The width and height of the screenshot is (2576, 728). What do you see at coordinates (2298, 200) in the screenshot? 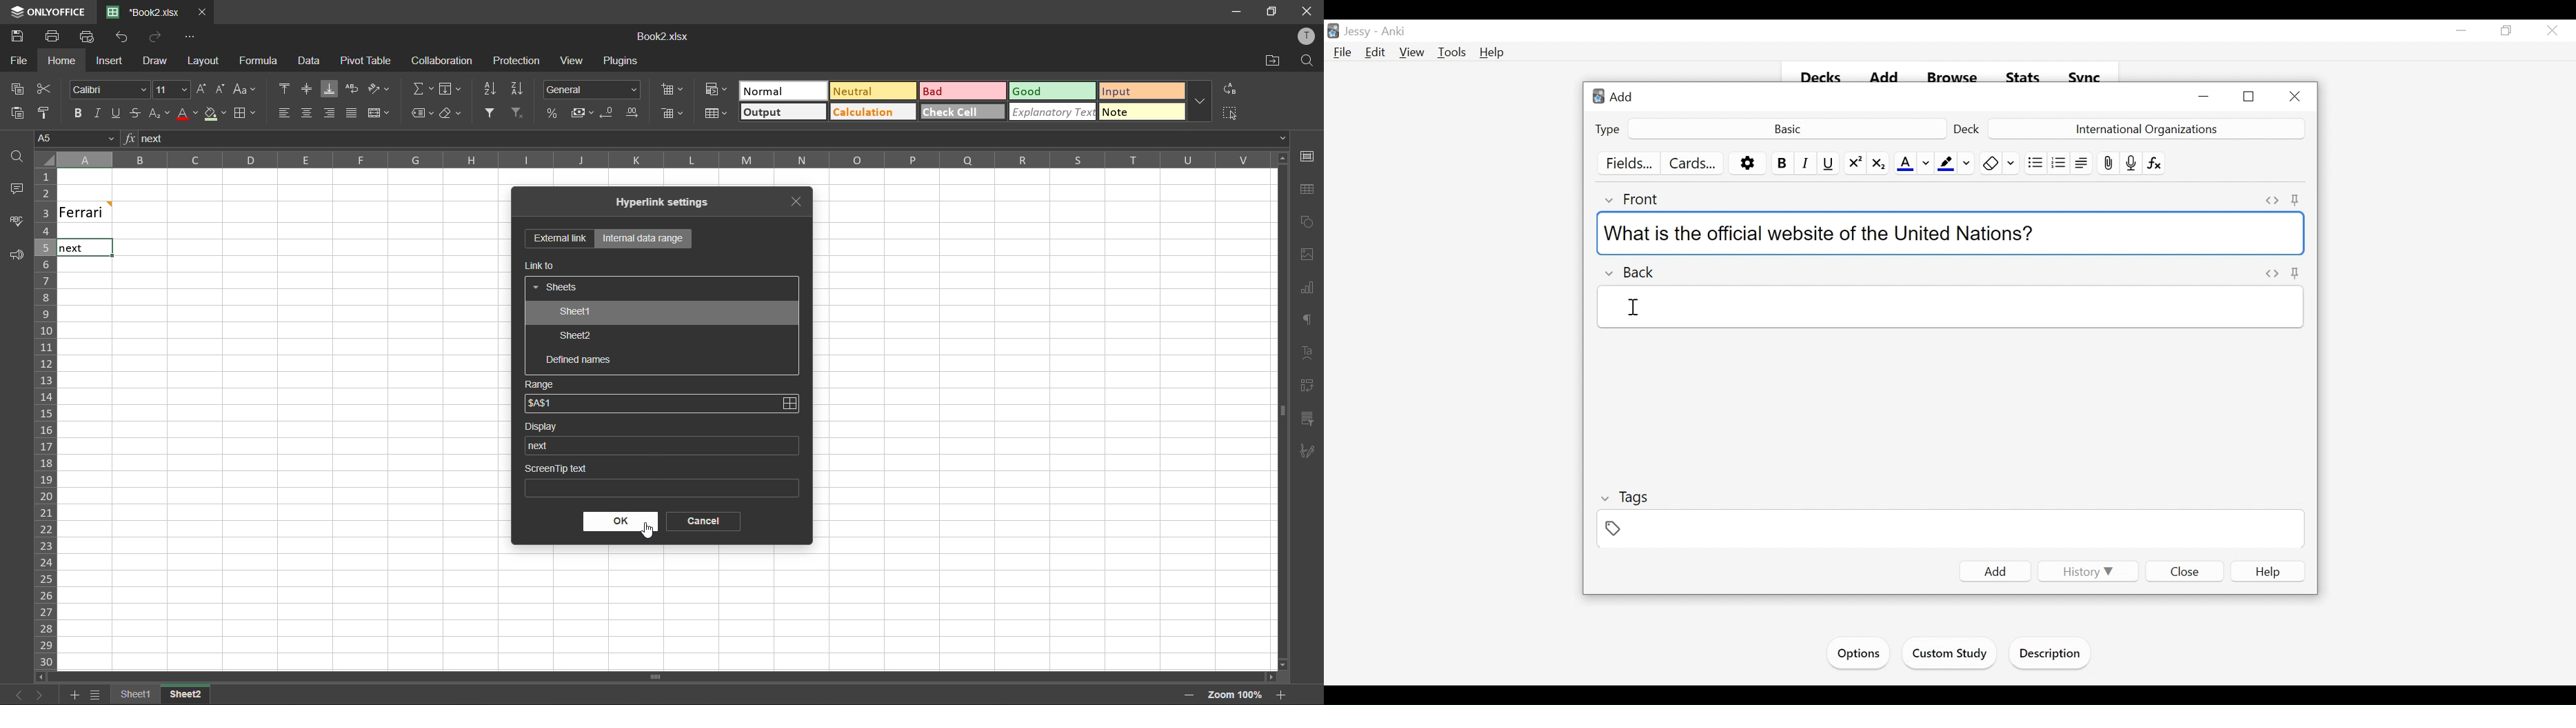
I see `Toggle sticky` at bounding box center [2298, 200].